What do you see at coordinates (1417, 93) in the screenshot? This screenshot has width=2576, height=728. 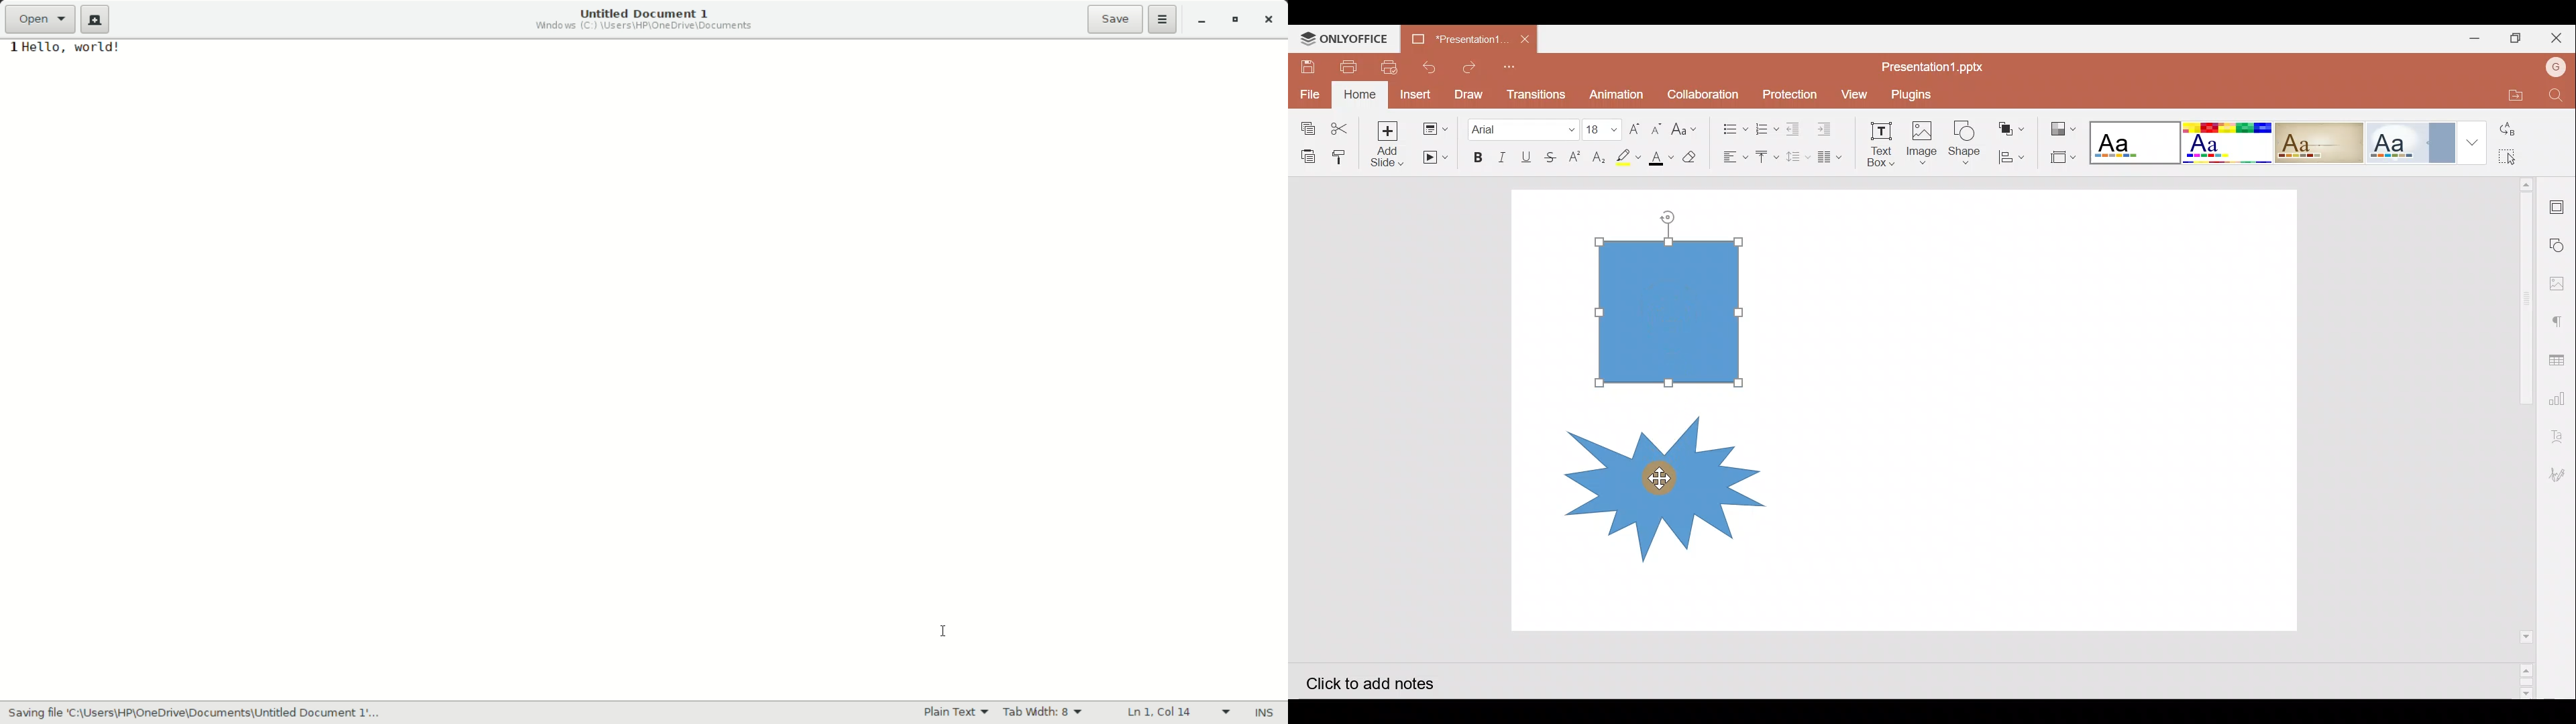 I see `Insert` at bounding box center [1417, 93].